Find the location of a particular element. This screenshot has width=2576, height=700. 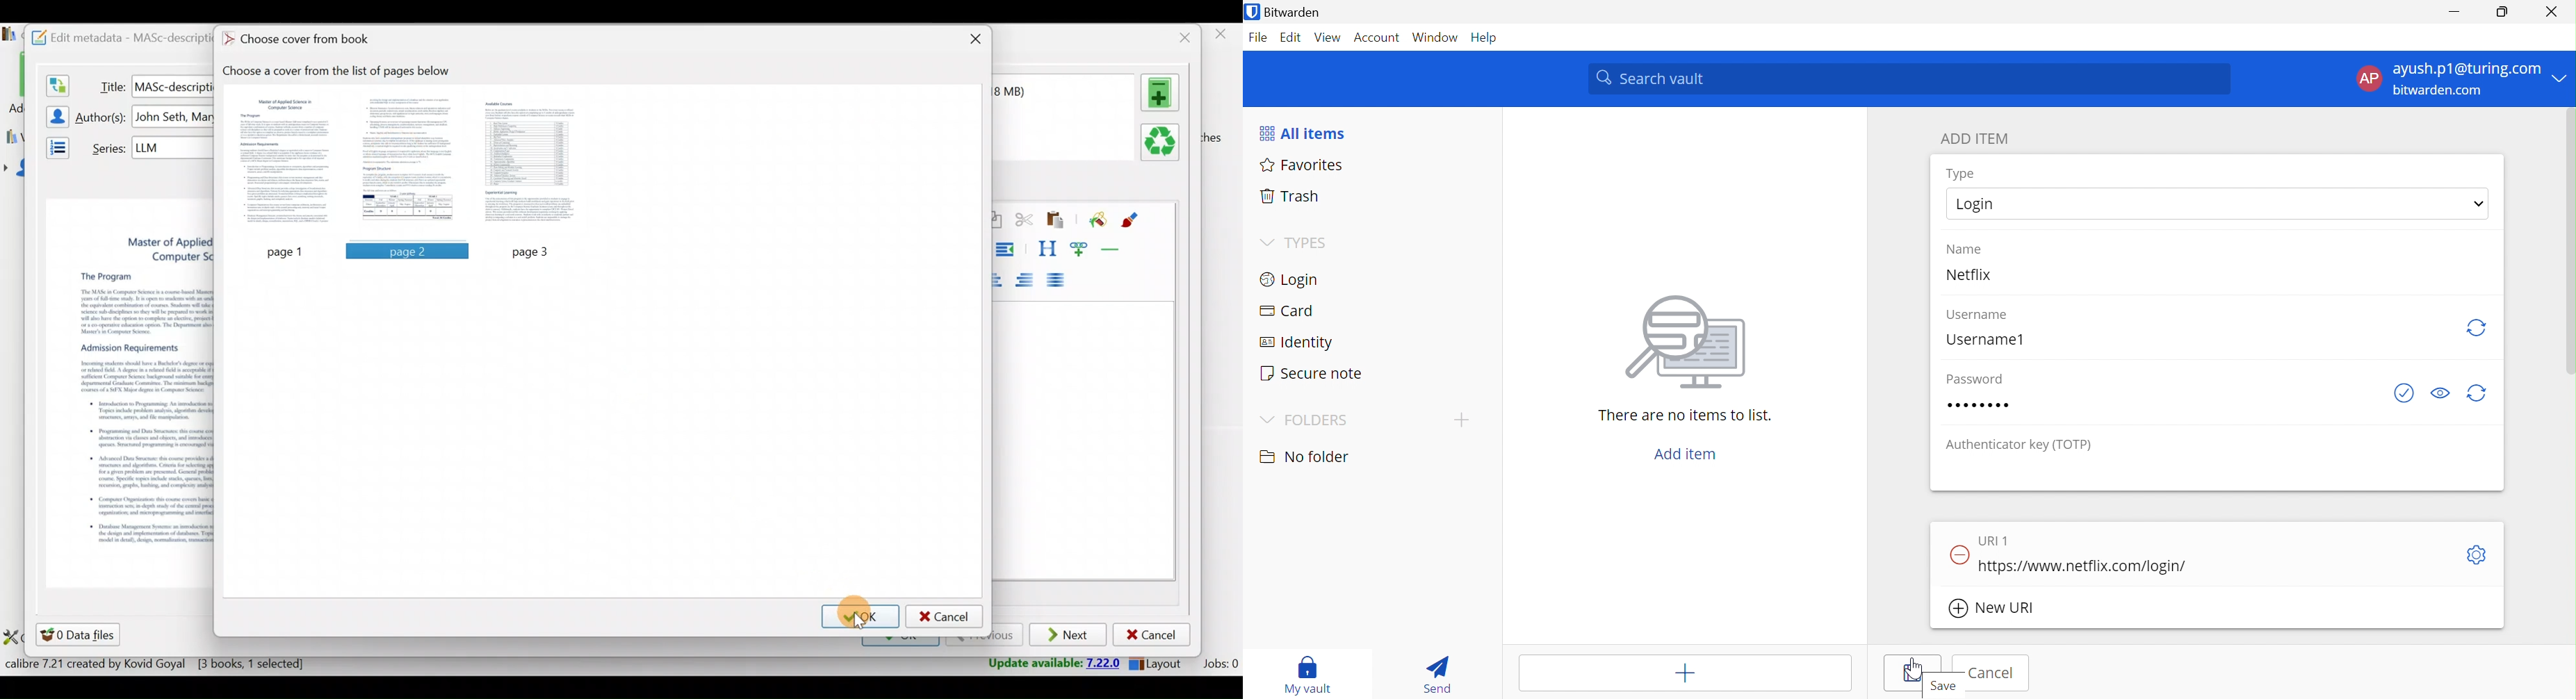

Login is located at coordinates (1292, 279).